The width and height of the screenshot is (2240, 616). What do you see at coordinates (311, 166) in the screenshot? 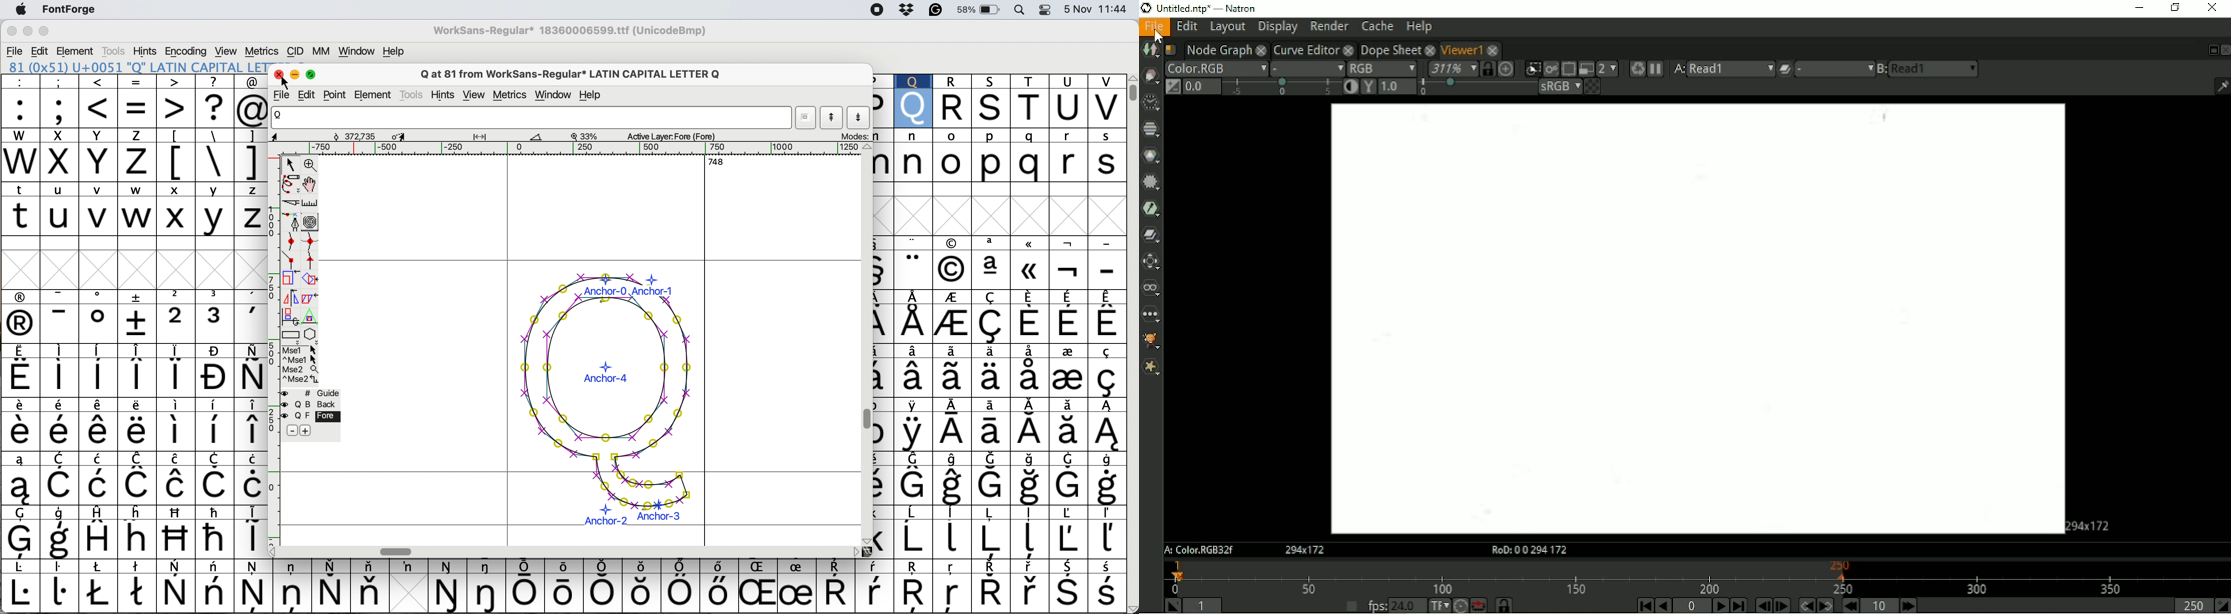
I see `zoom in` at bounding box center [311, 166].